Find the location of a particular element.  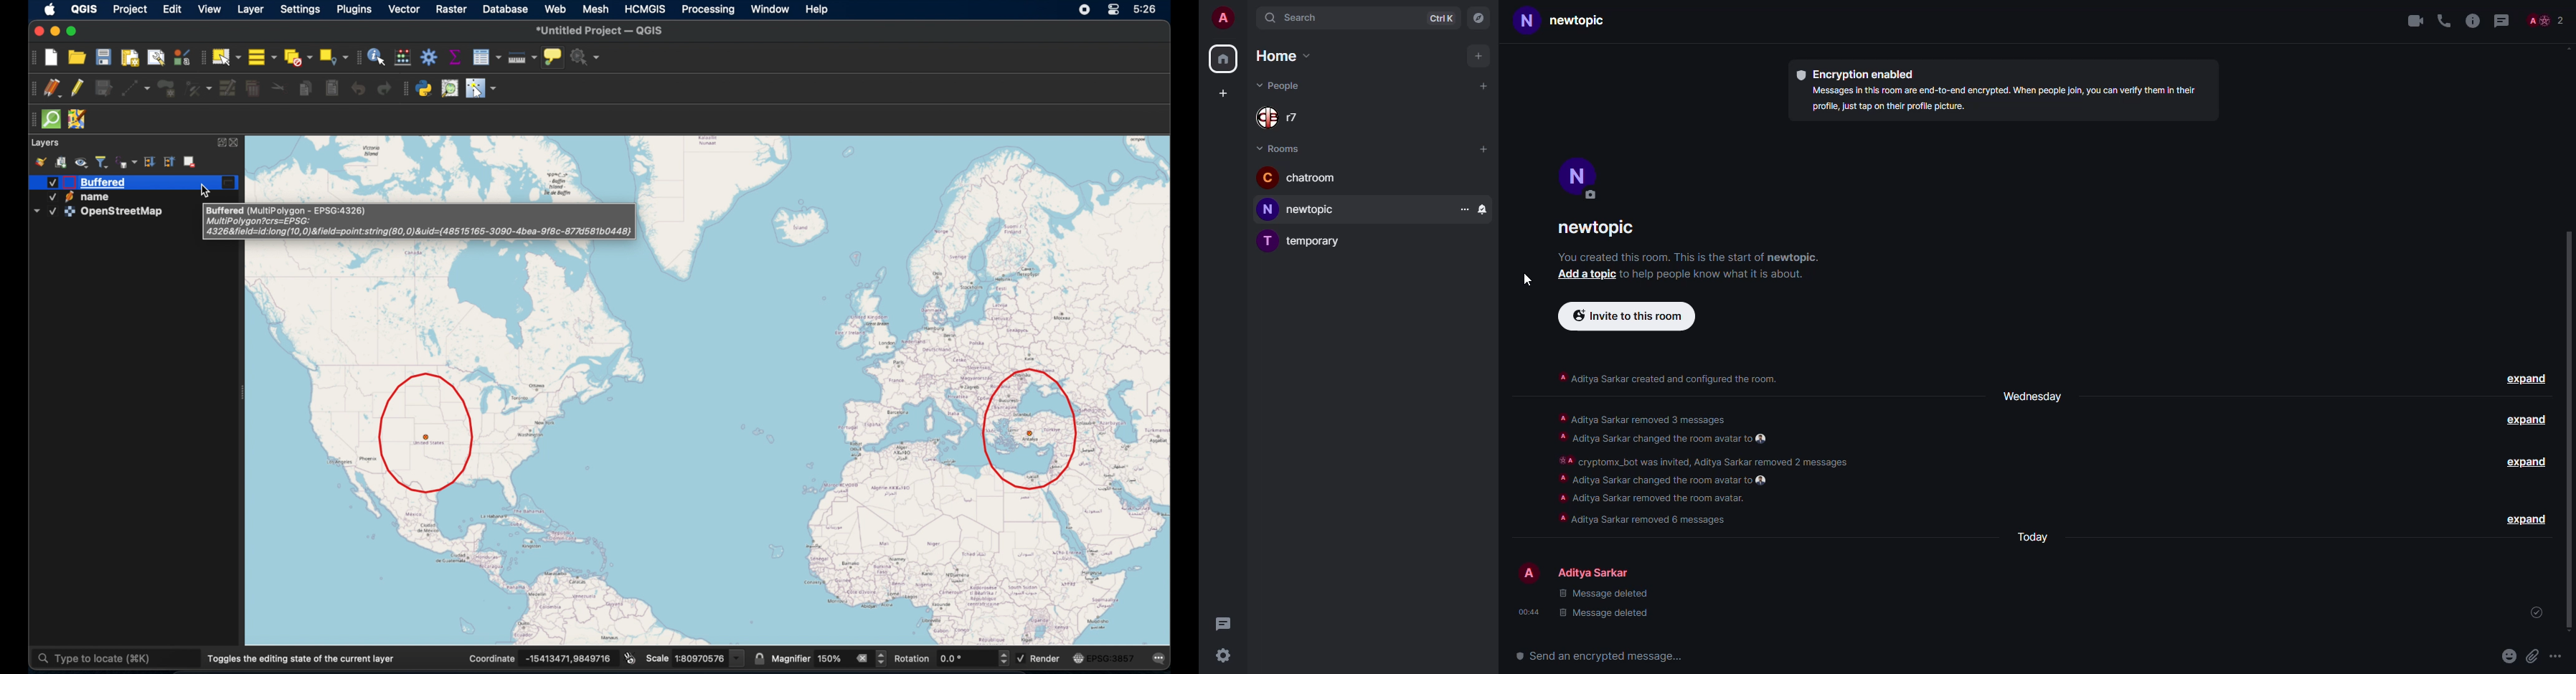

drop down is located at coordinates (738, 657).